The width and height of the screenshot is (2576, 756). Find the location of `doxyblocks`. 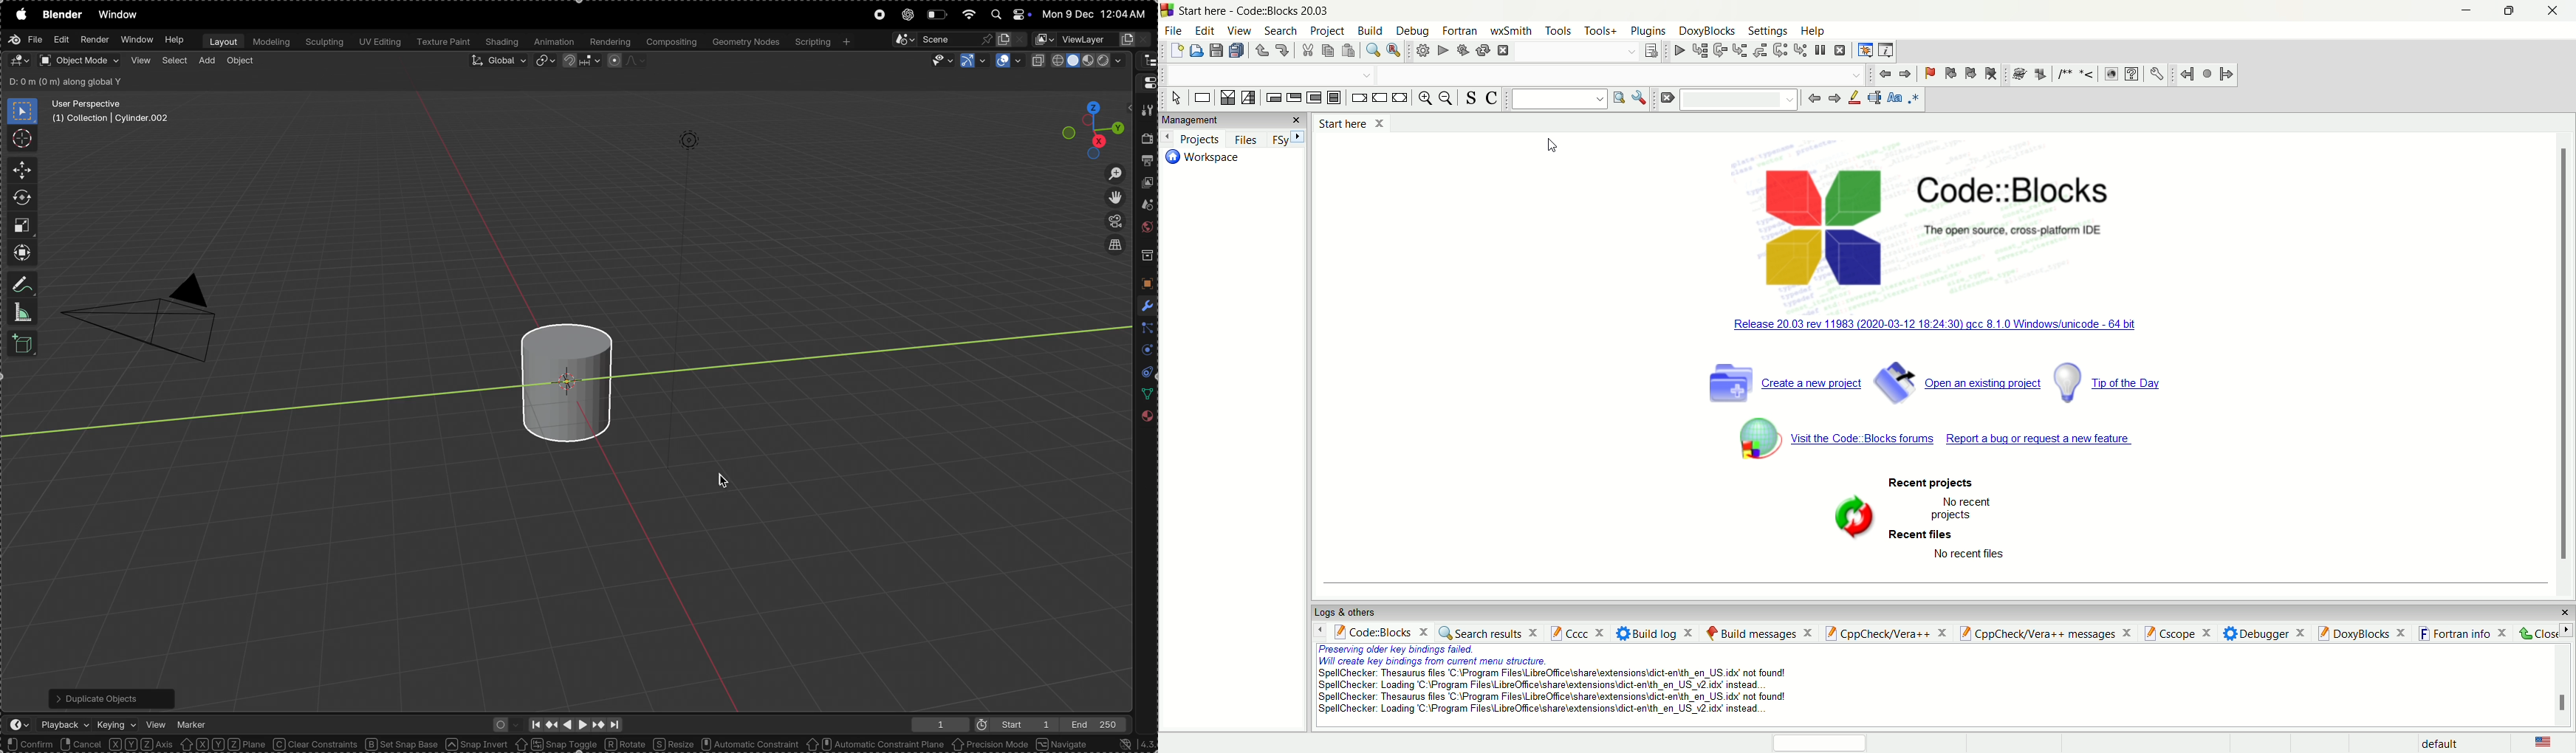

doxyblocks is located at coordinates (2363, 633).